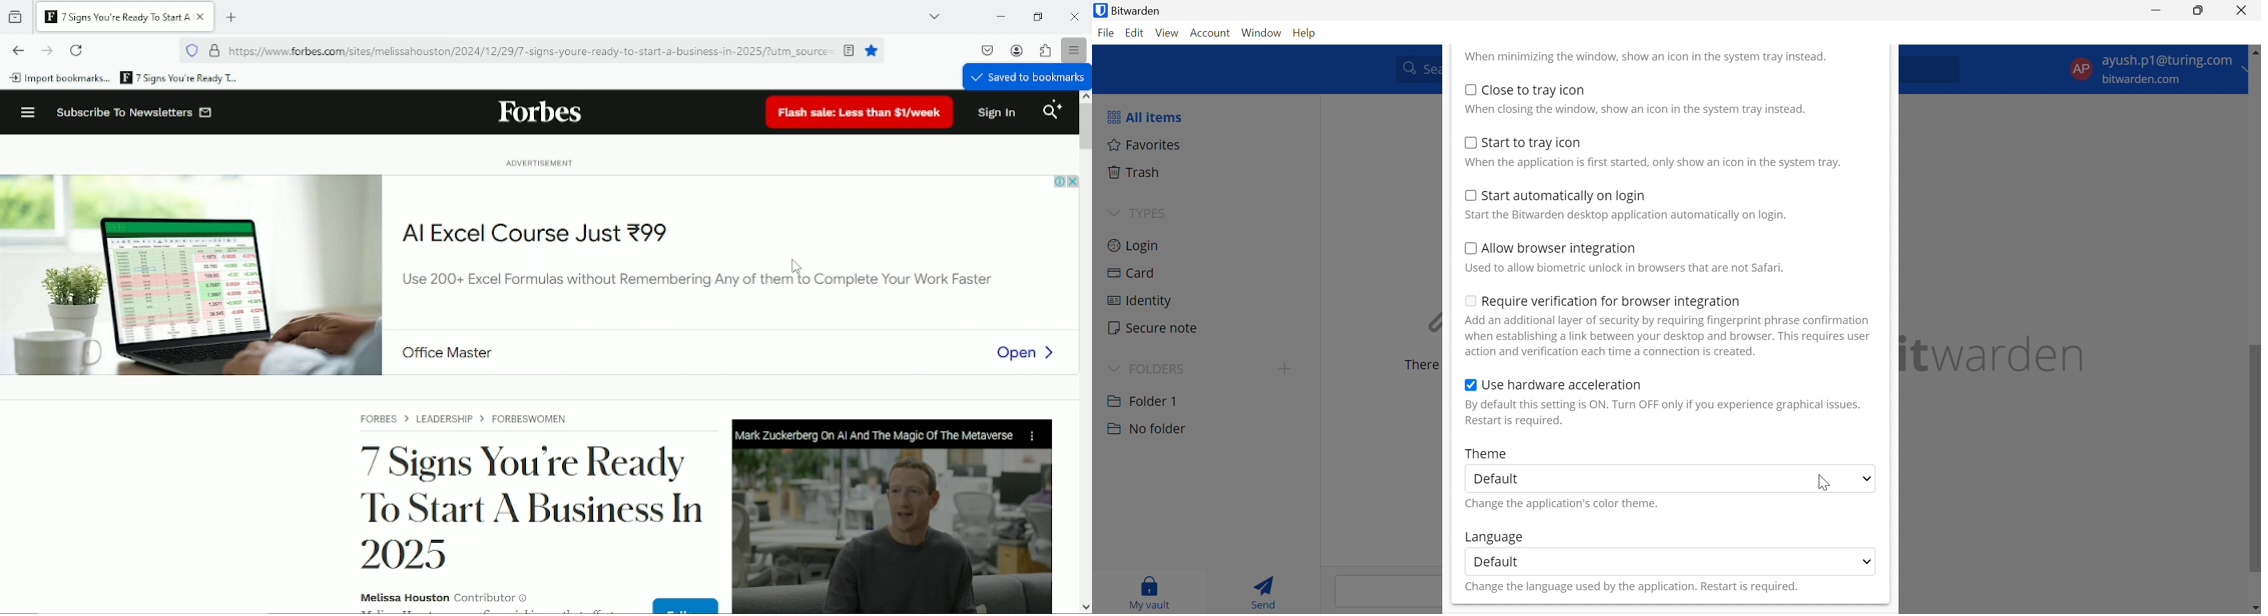  What do you see at coordinates (1016, 49) in the screenshot?
I see `Account` at bounding box center [1016, 49].